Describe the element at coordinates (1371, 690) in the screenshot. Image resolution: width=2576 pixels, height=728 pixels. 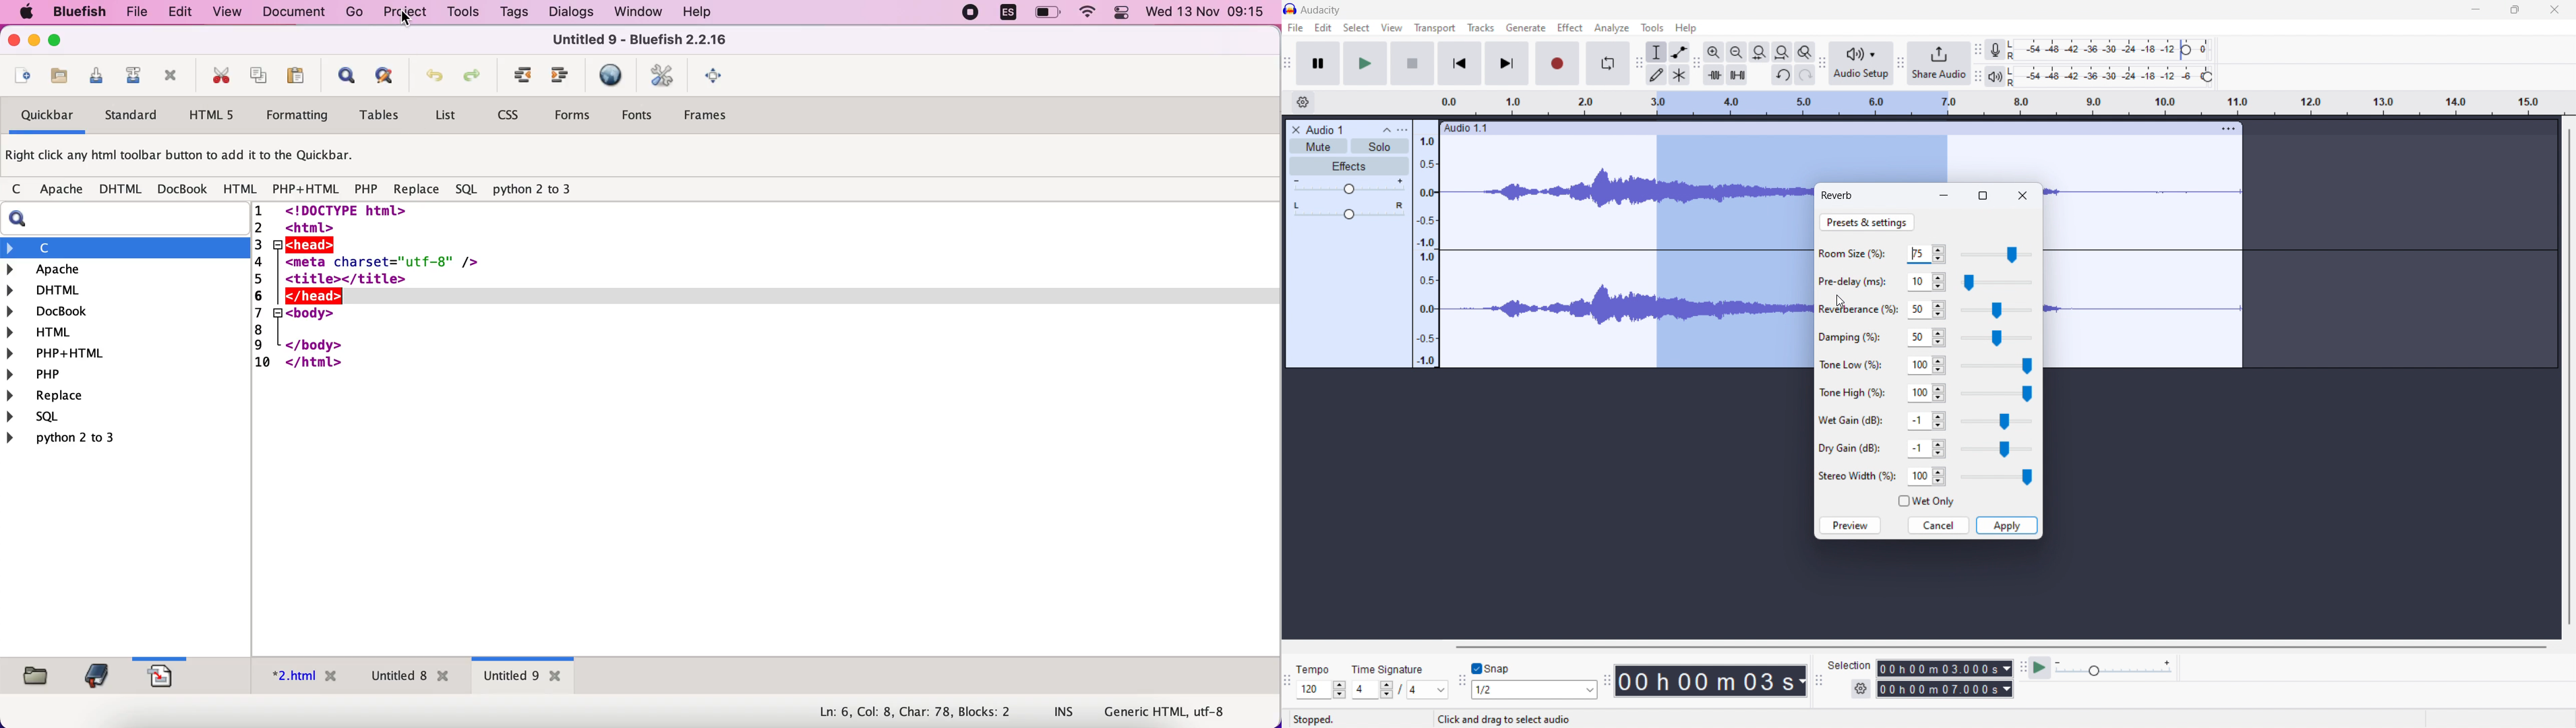
I see `4` at that location.